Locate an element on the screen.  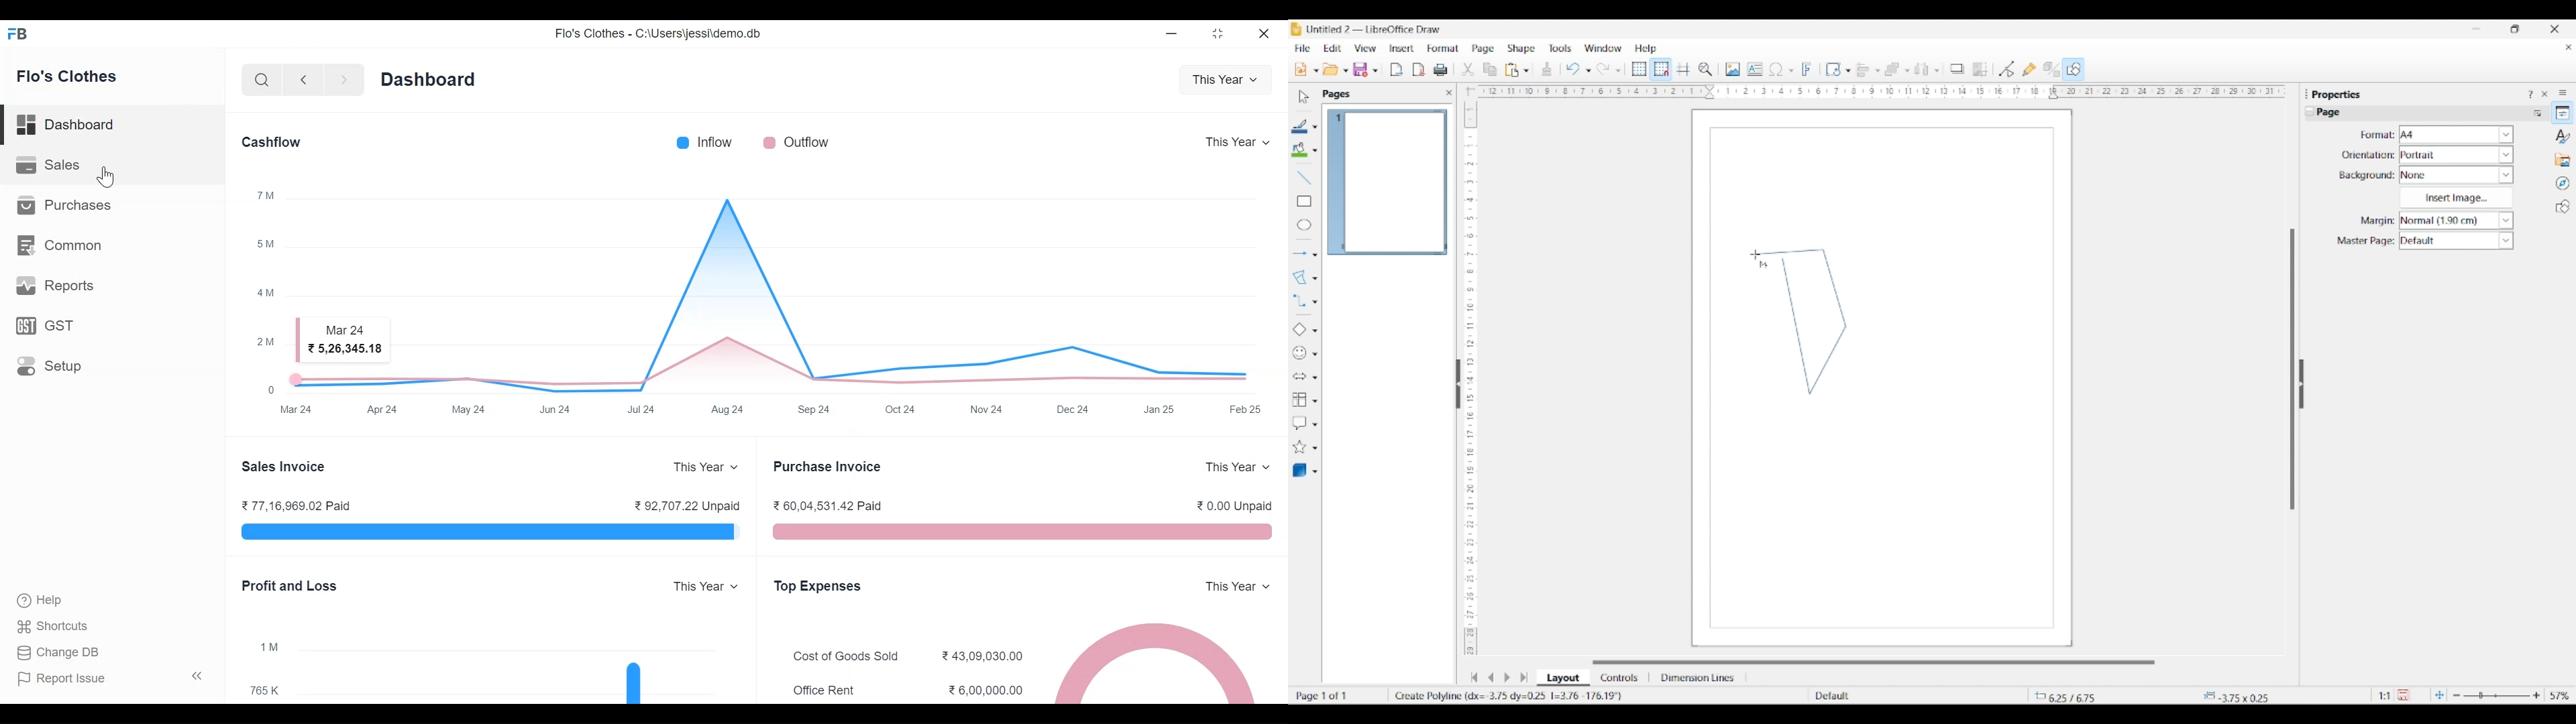
Sales is located at coordinates (54, 165).